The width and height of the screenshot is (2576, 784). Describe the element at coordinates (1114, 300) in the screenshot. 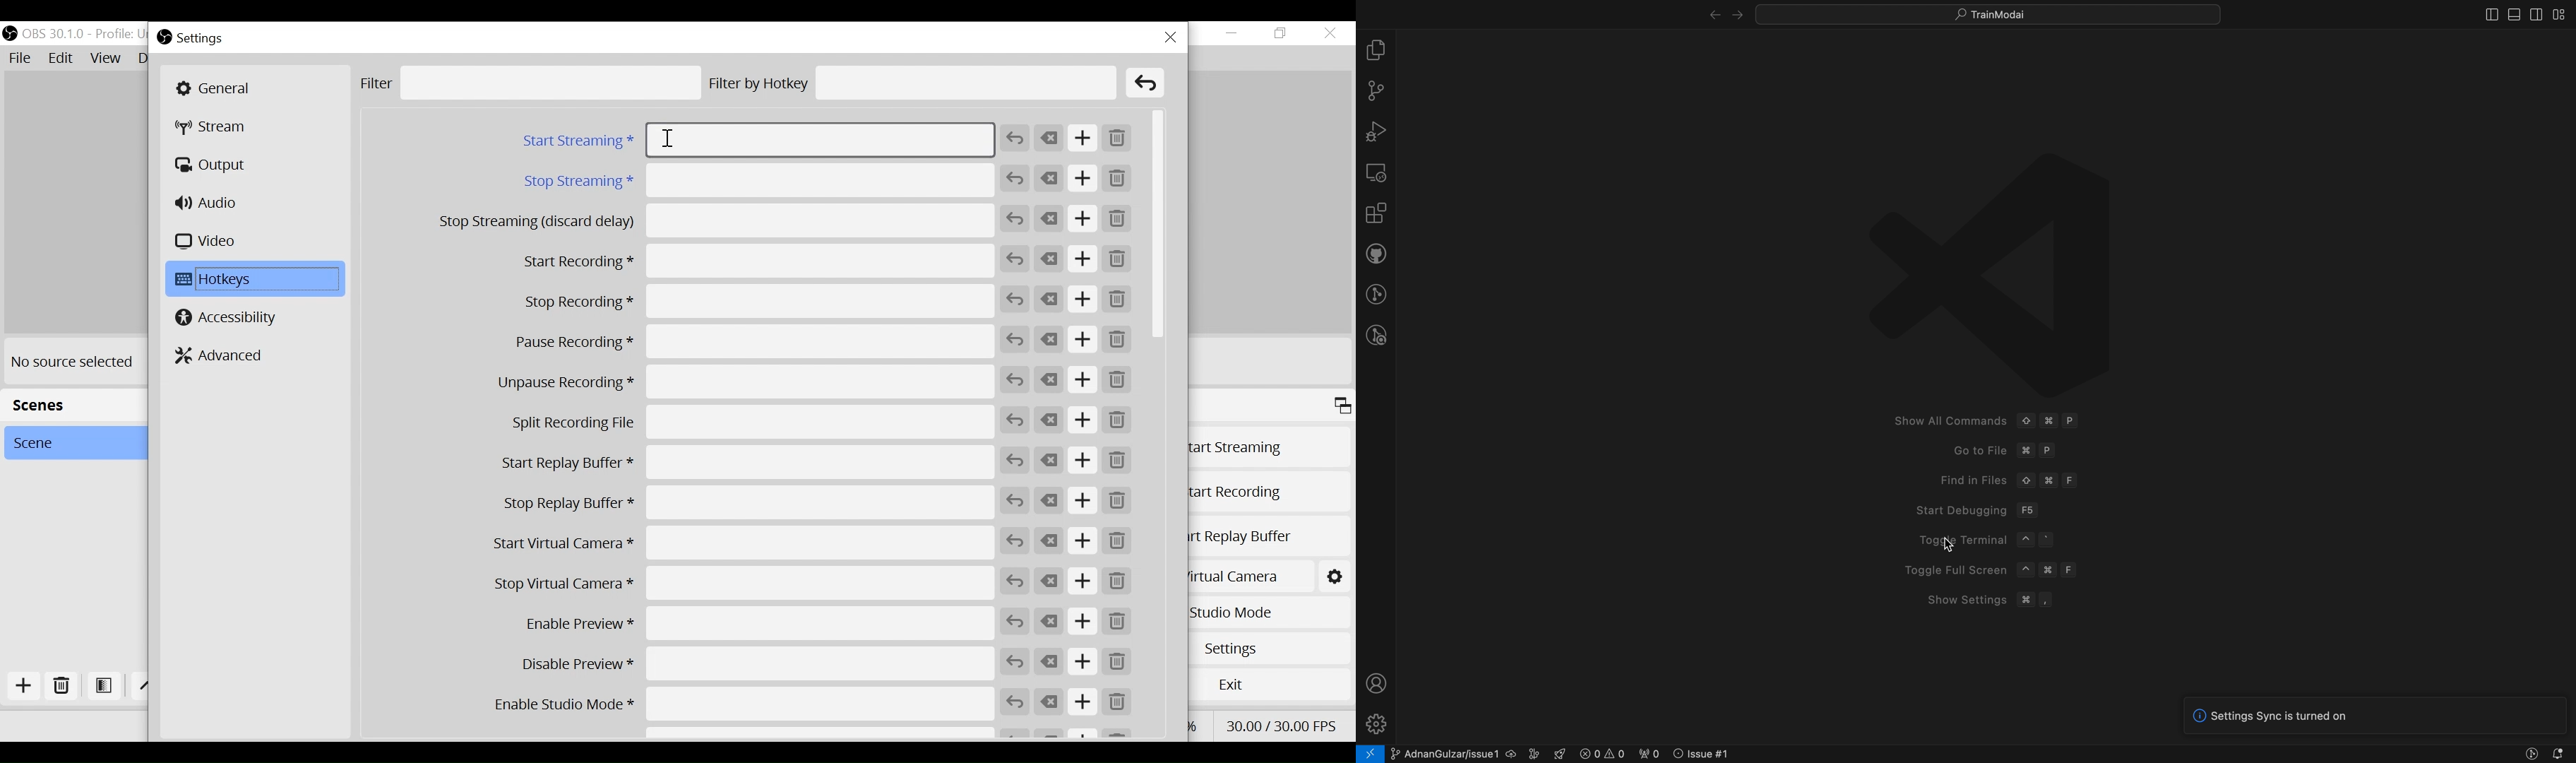

I see `Remove` at that location.